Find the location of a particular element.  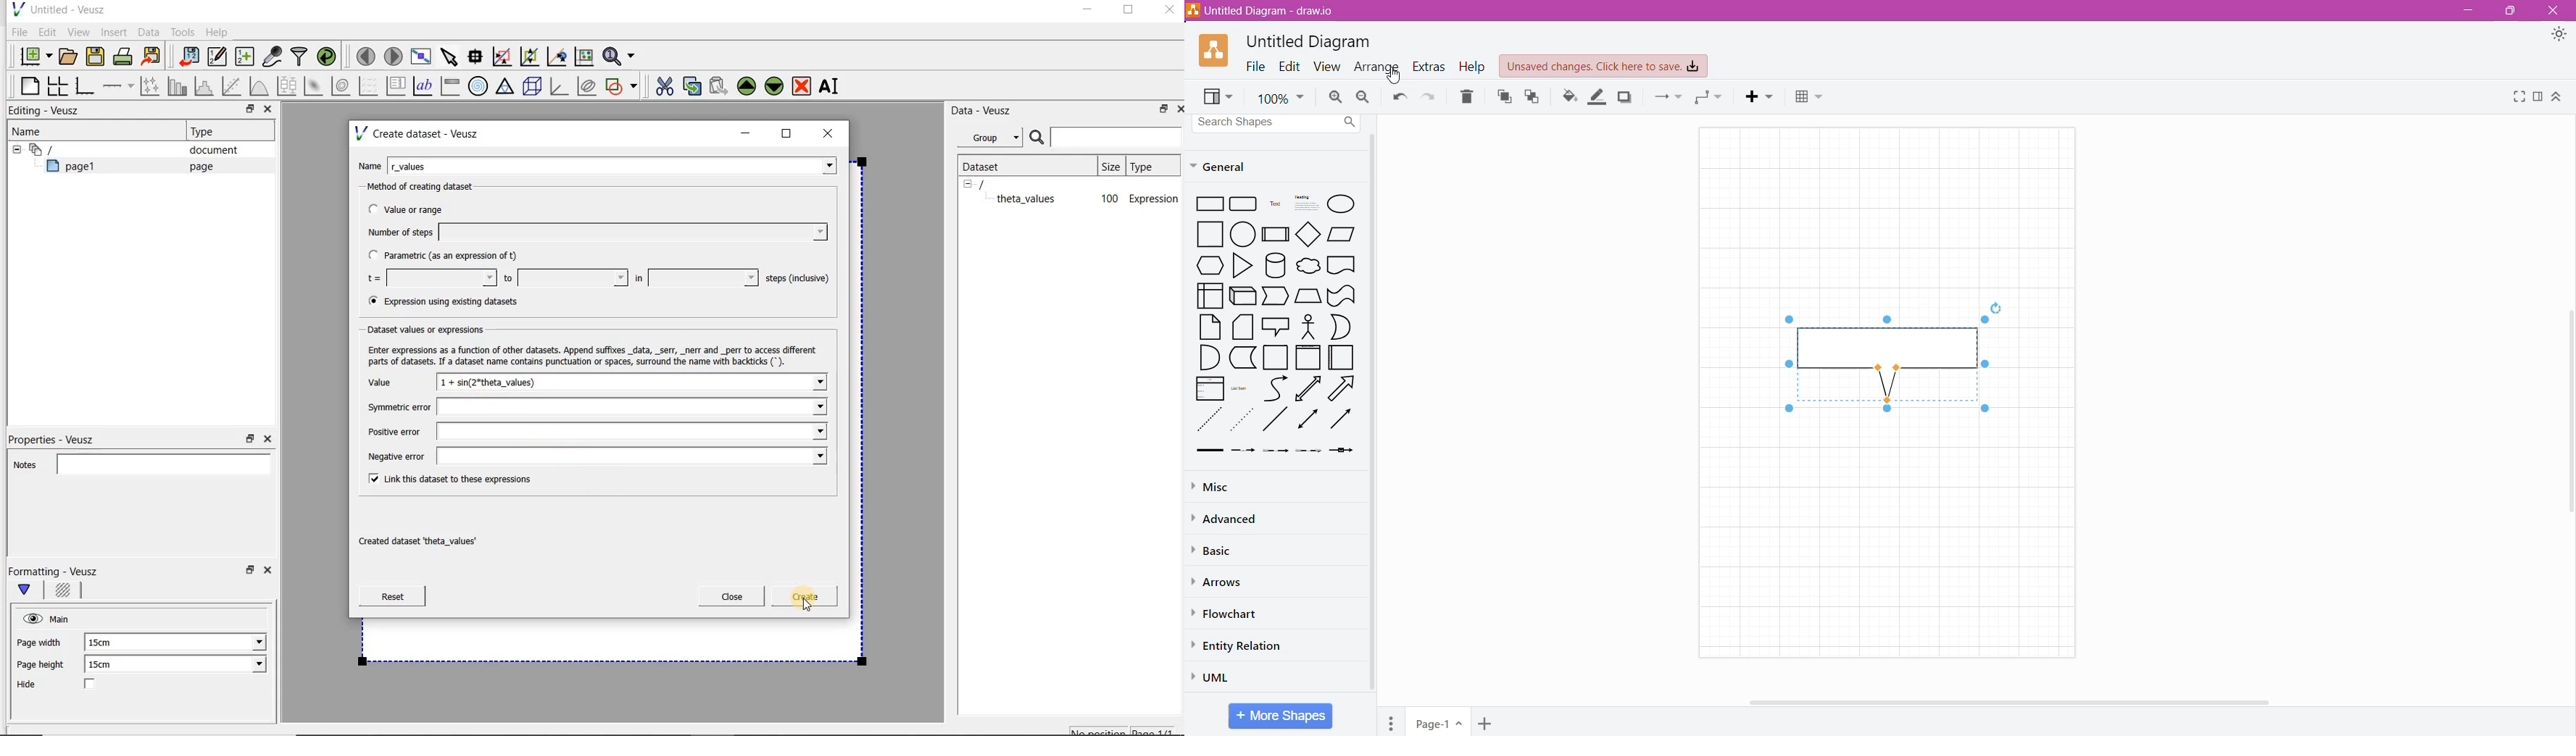

Arrows is located at coordinates (1220, 582).